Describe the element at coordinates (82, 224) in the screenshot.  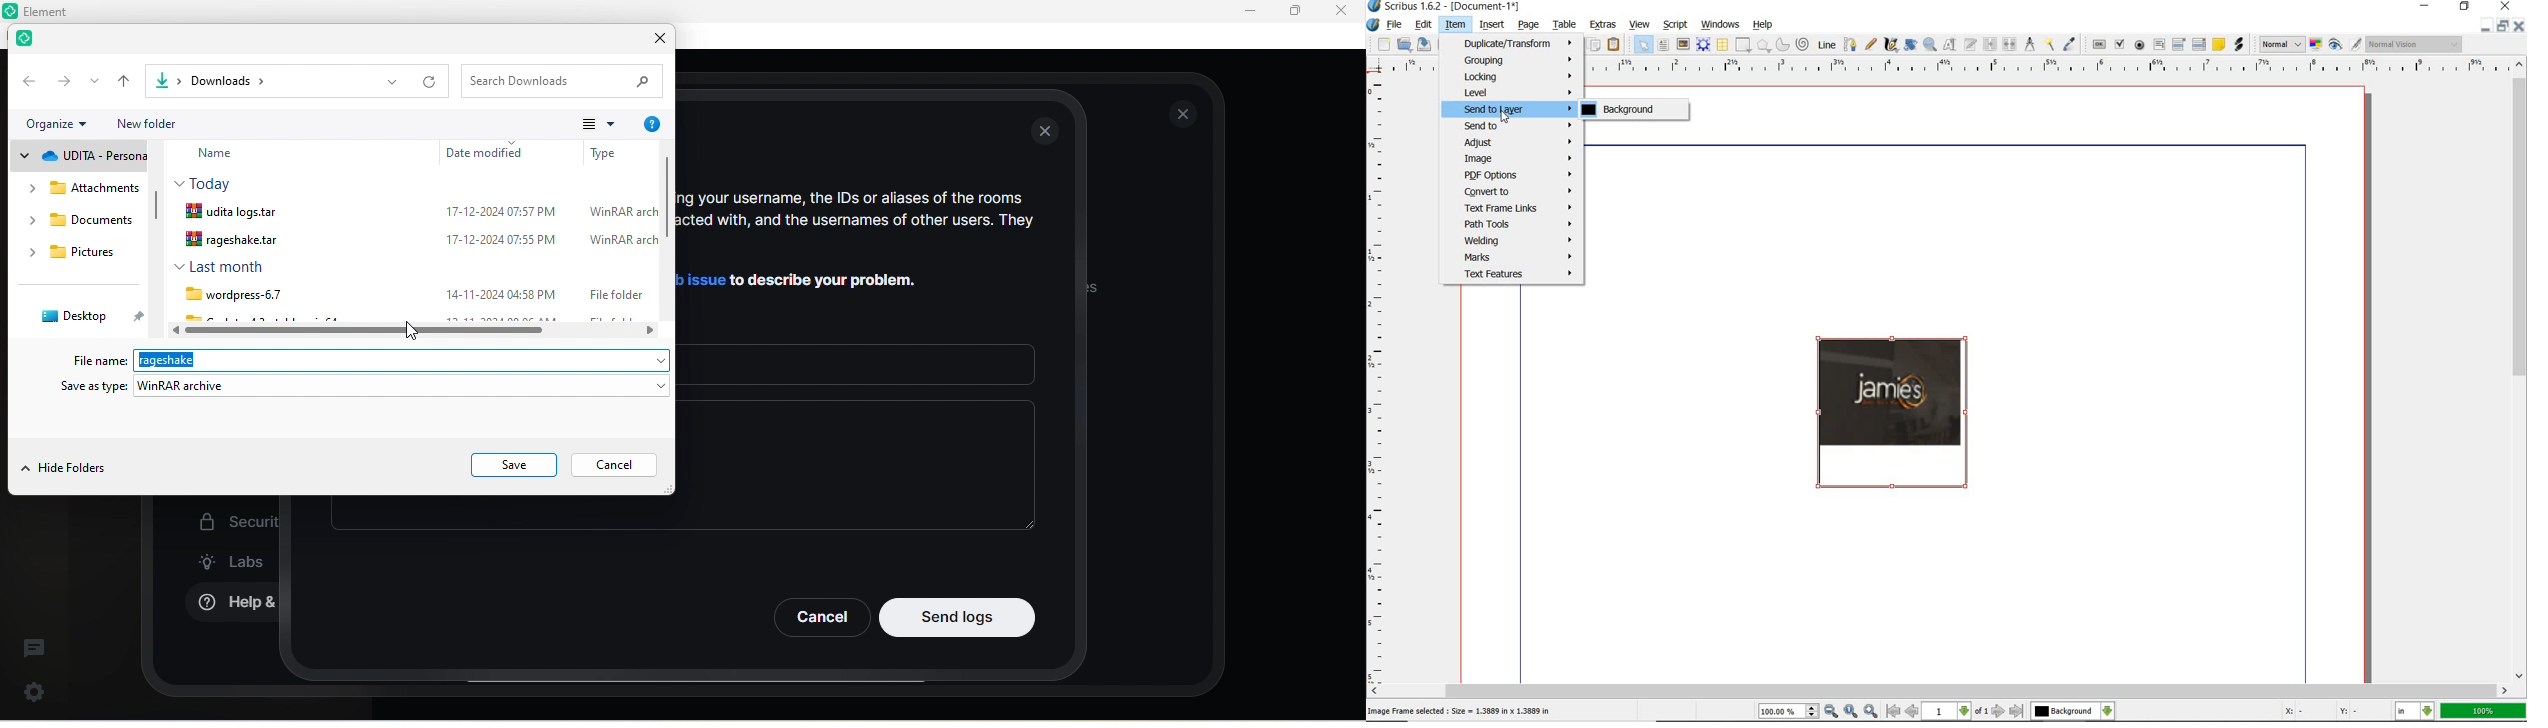
I see `downloads` at that location.